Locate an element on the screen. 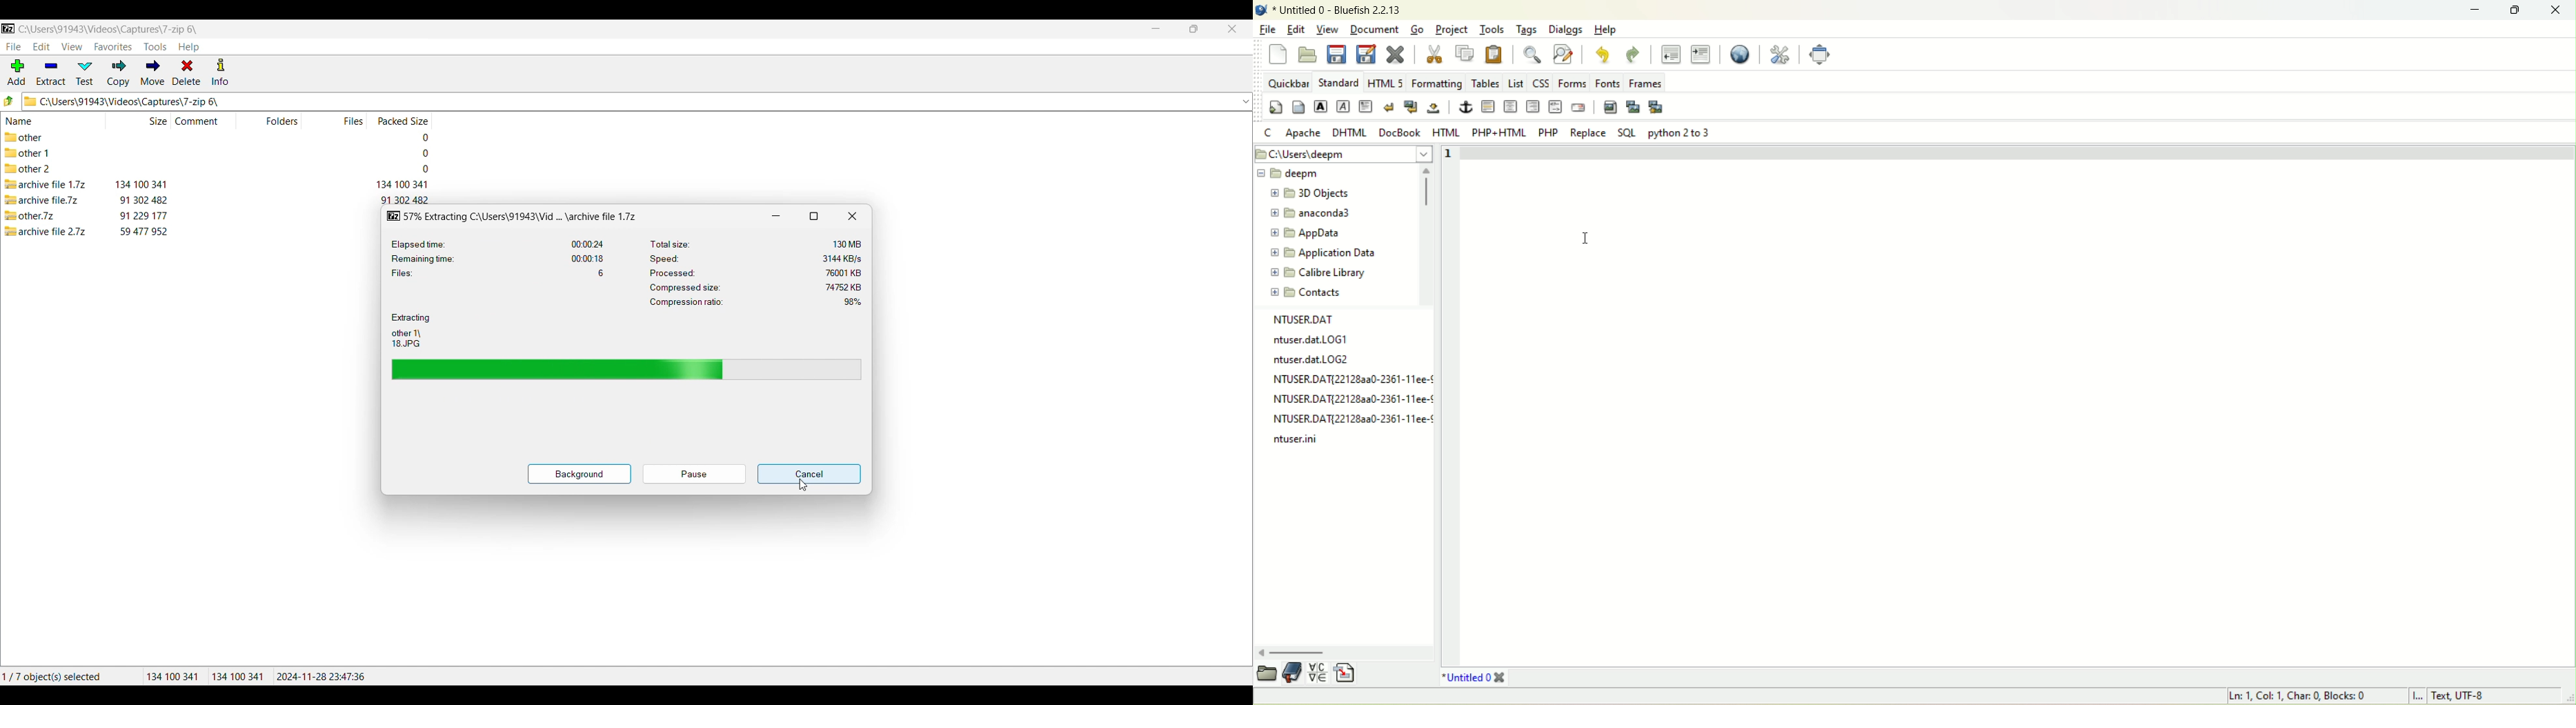 The width and height of the screenshot is (2576, 728). Close interface is located at coordinates (1233, 29).